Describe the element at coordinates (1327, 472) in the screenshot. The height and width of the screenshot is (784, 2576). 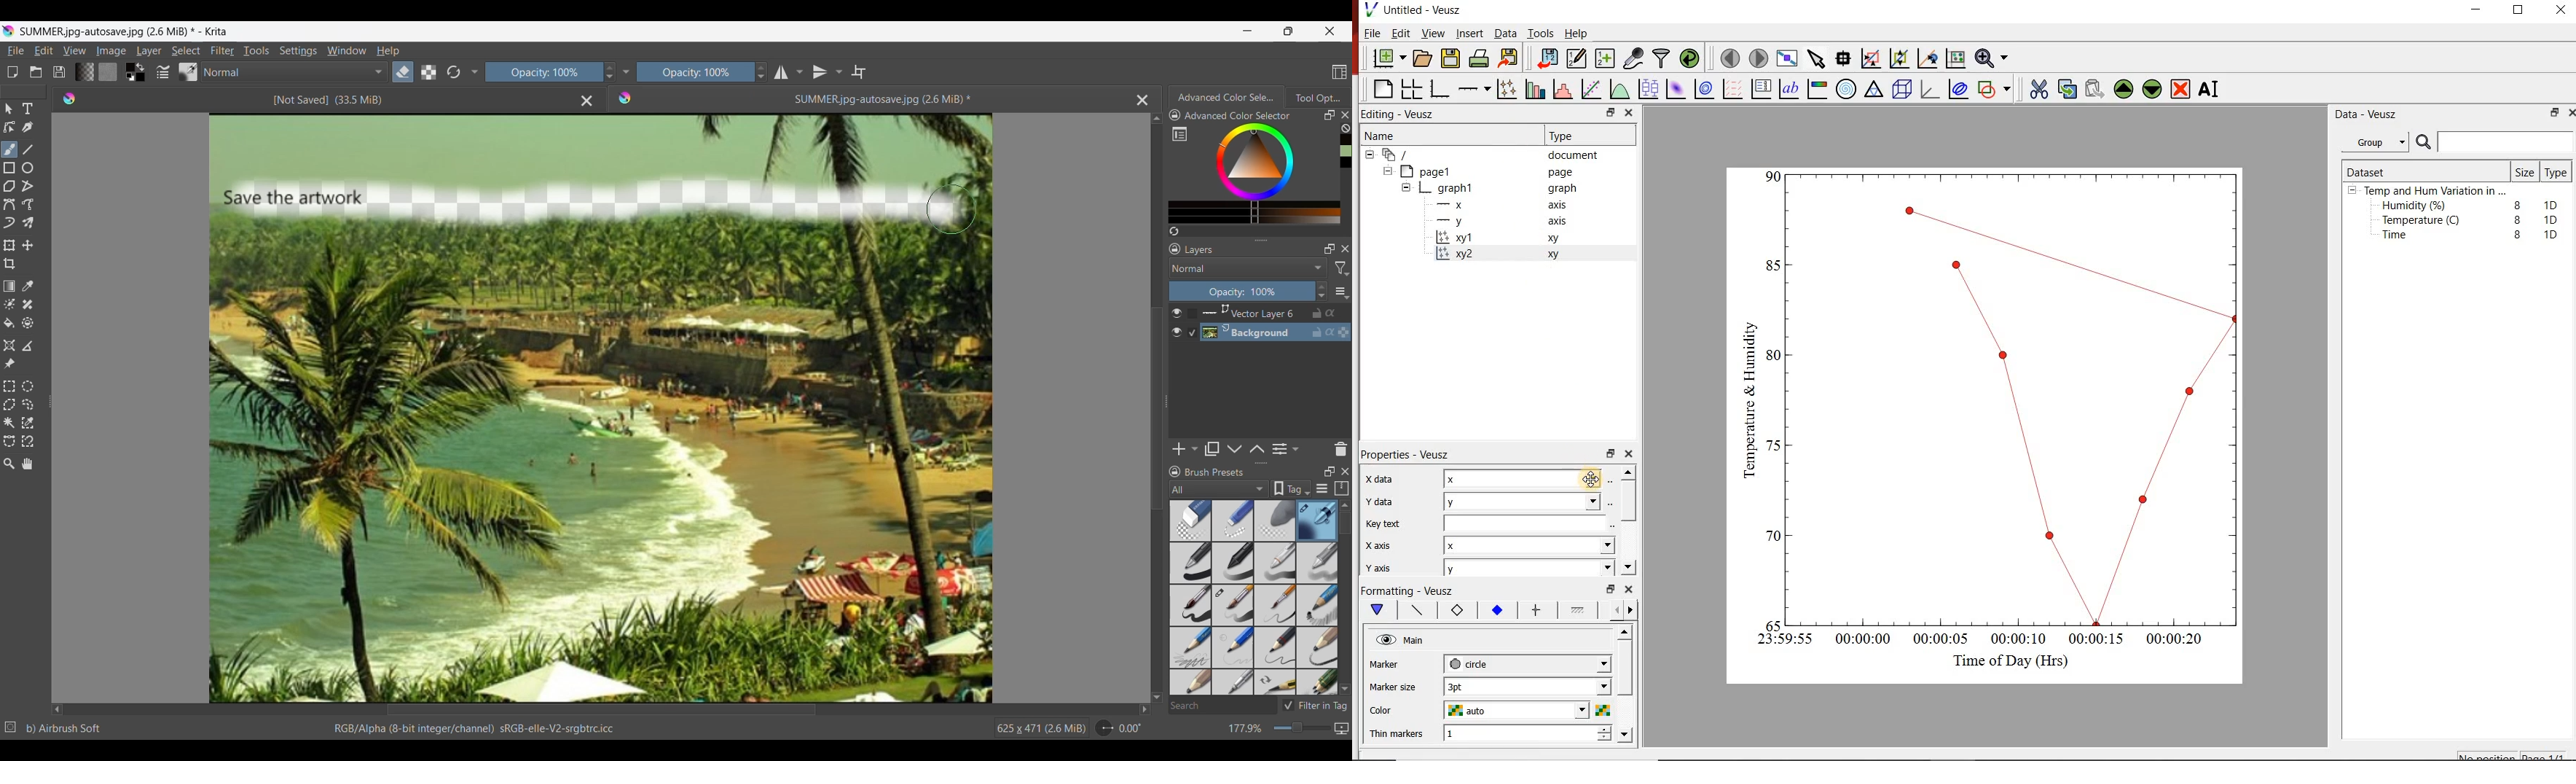
I see `Float panel` at that location.